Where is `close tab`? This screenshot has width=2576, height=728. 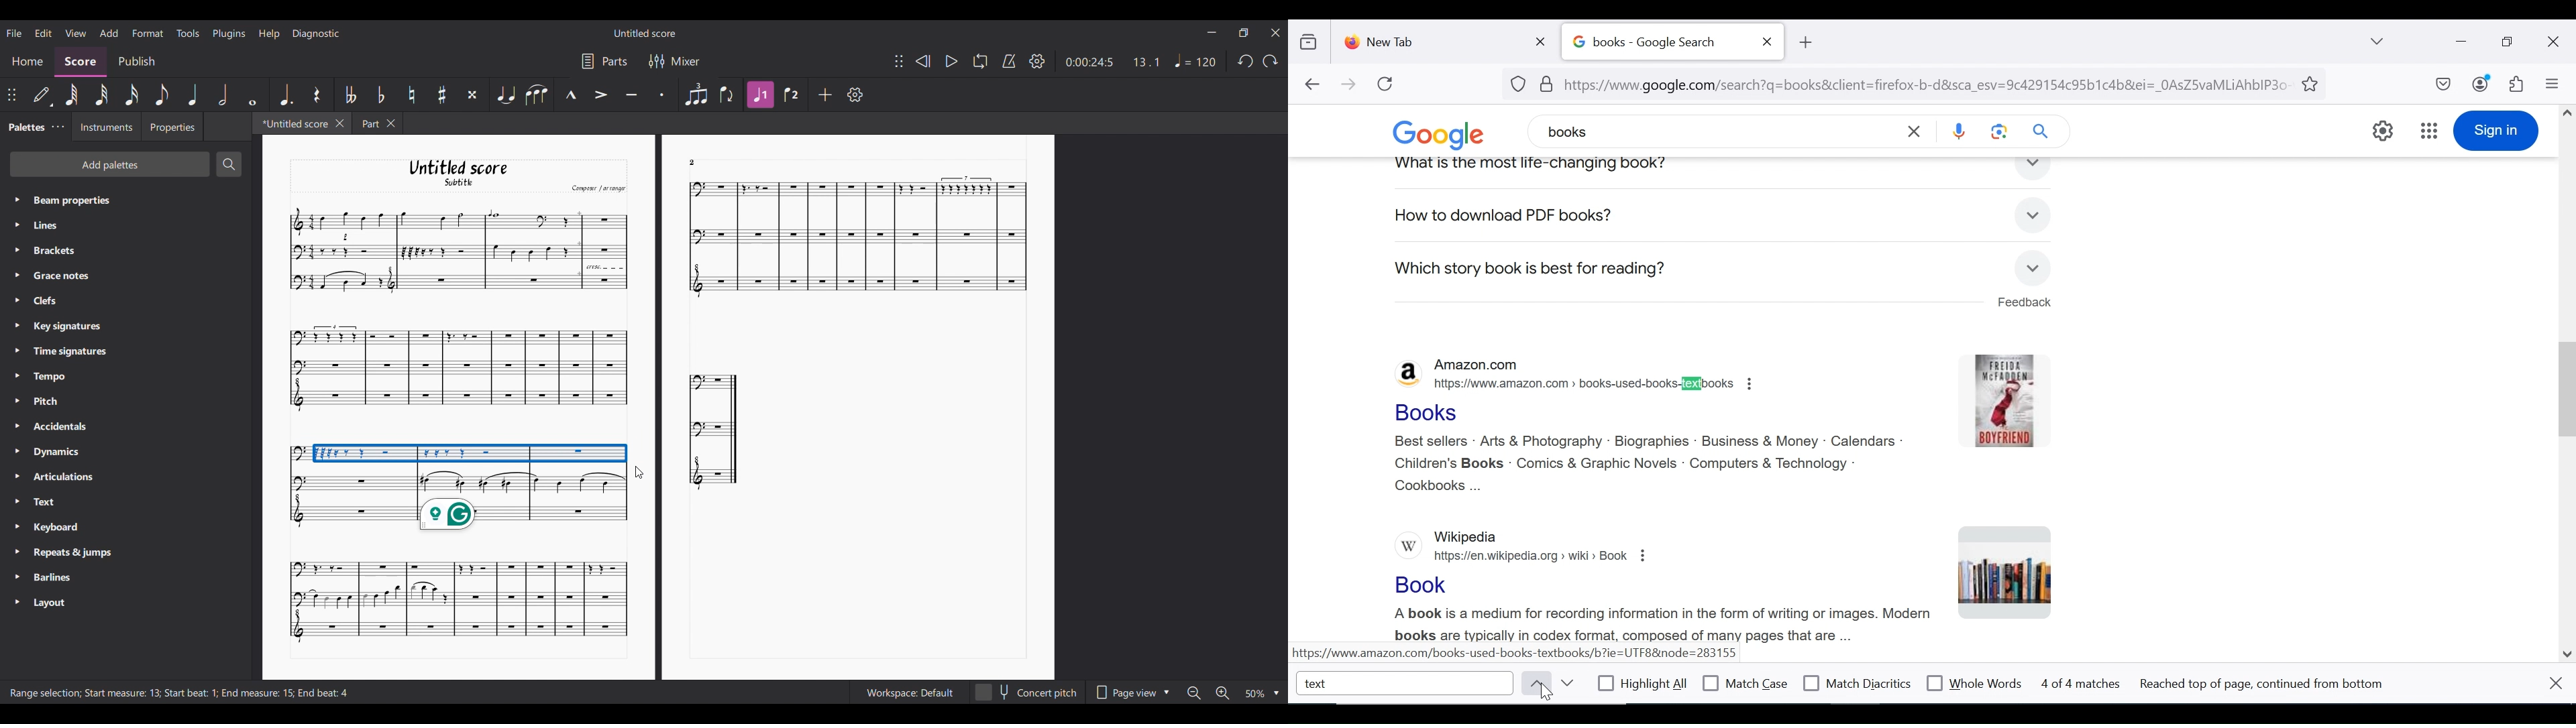
close tab is located at coordinates (1544, 39).